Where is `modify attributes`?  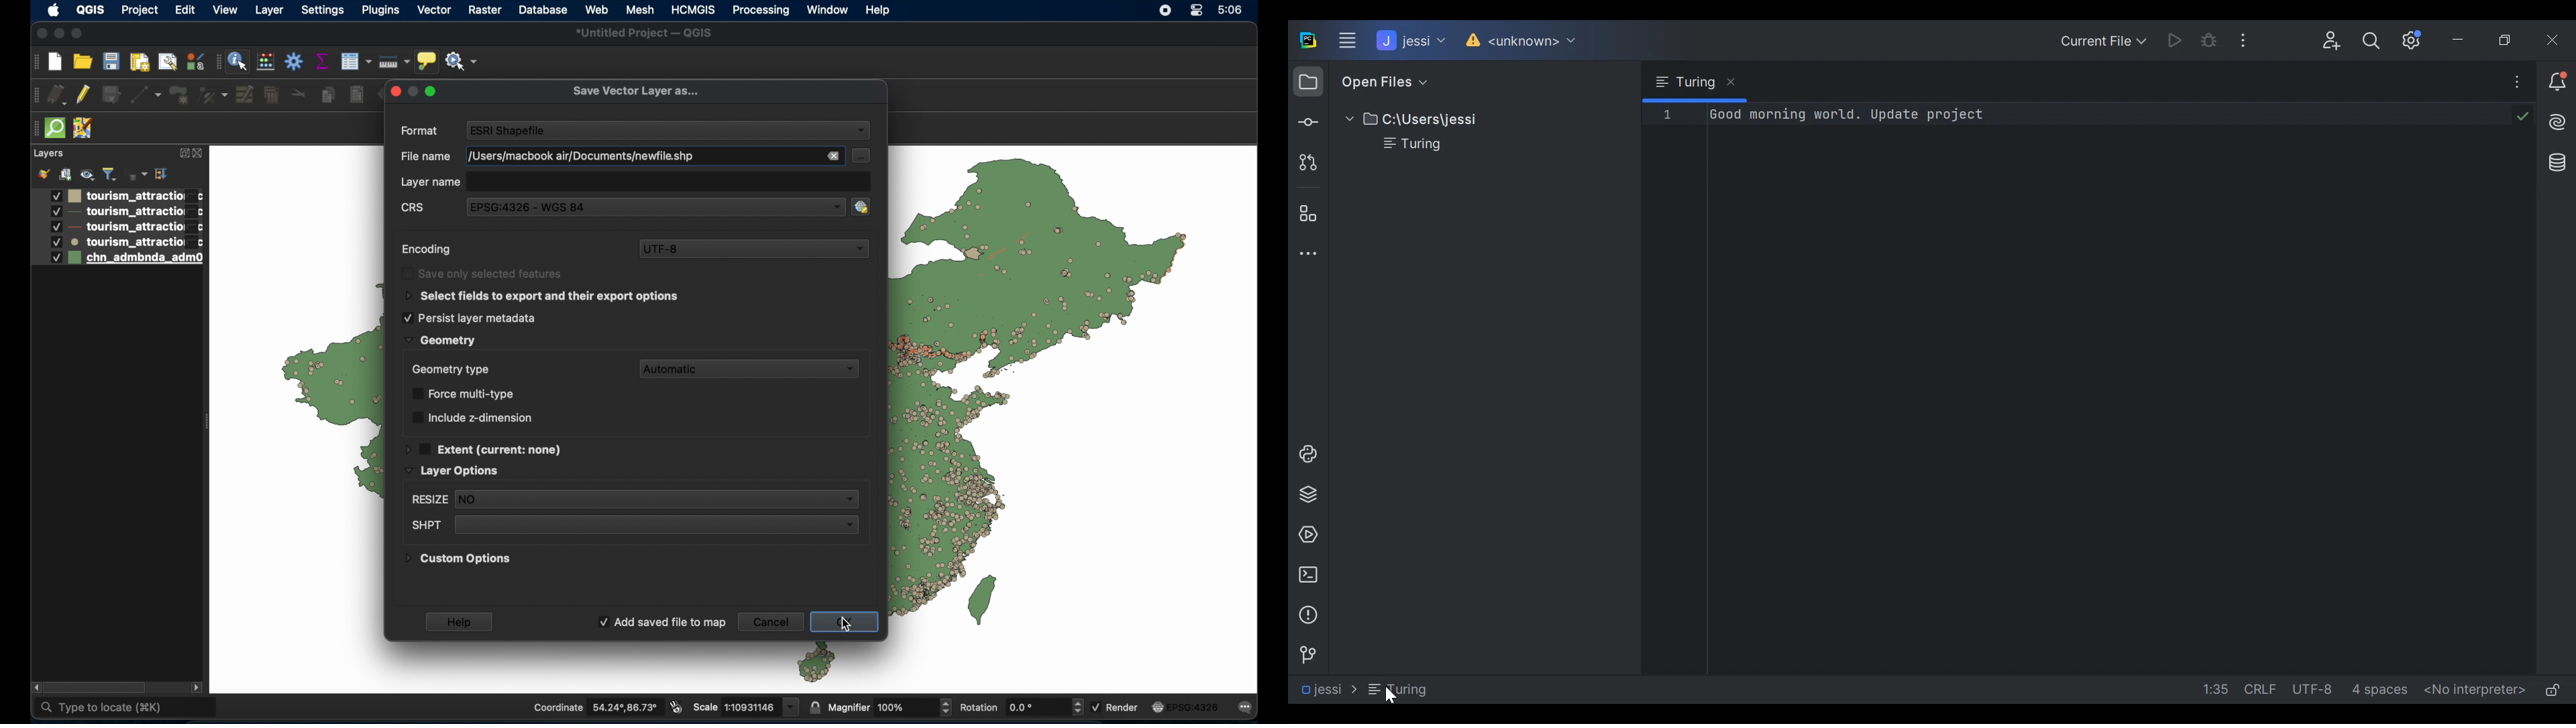
modify attributes is located at coordinates (245, 95).